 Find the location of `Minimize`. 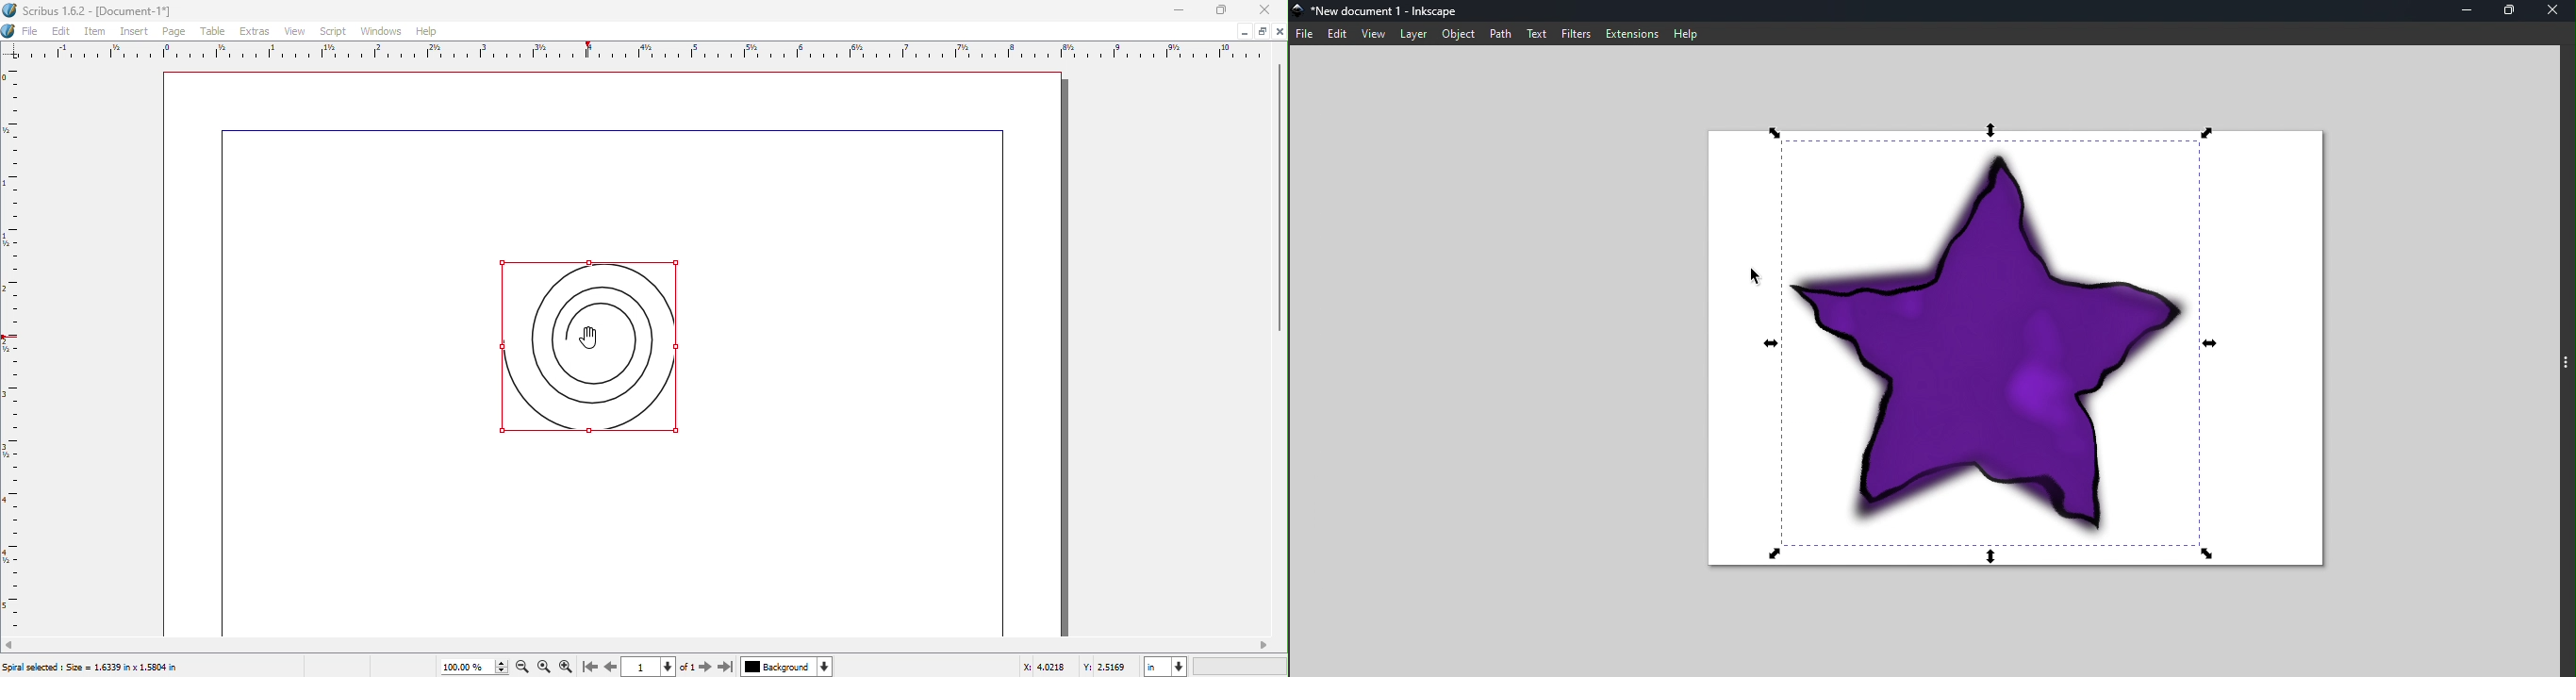

Minimize is located at coordinates (1181, 10).